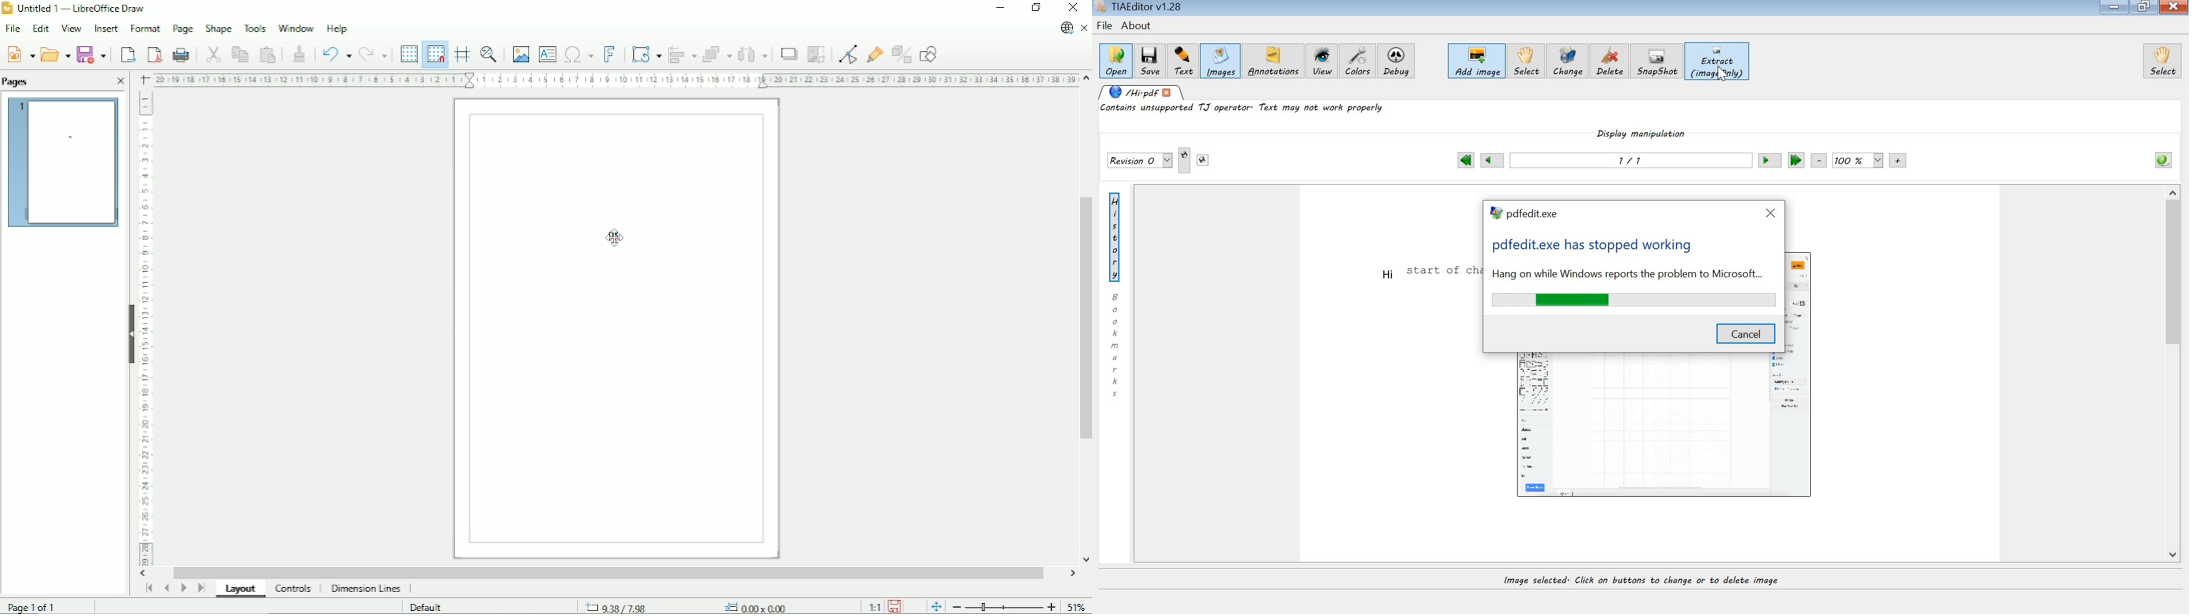  I want to click on Arrange, so click(716, 53).